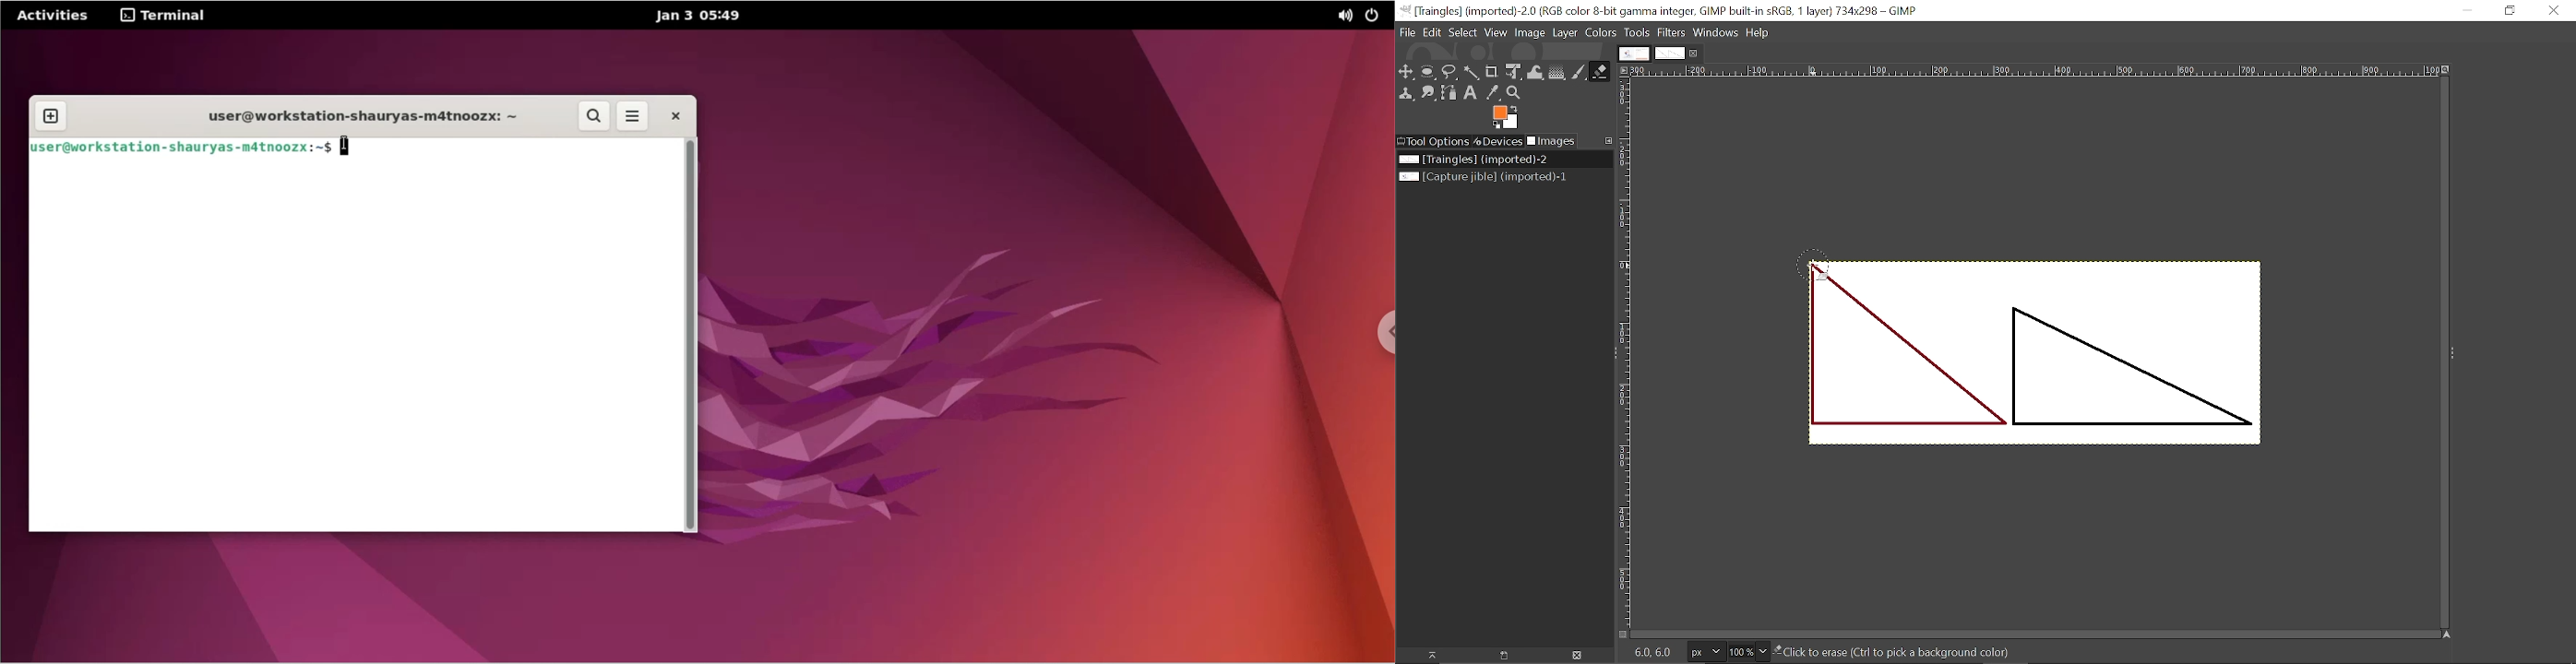  I want to click on Cursor, so click(1817, 264).